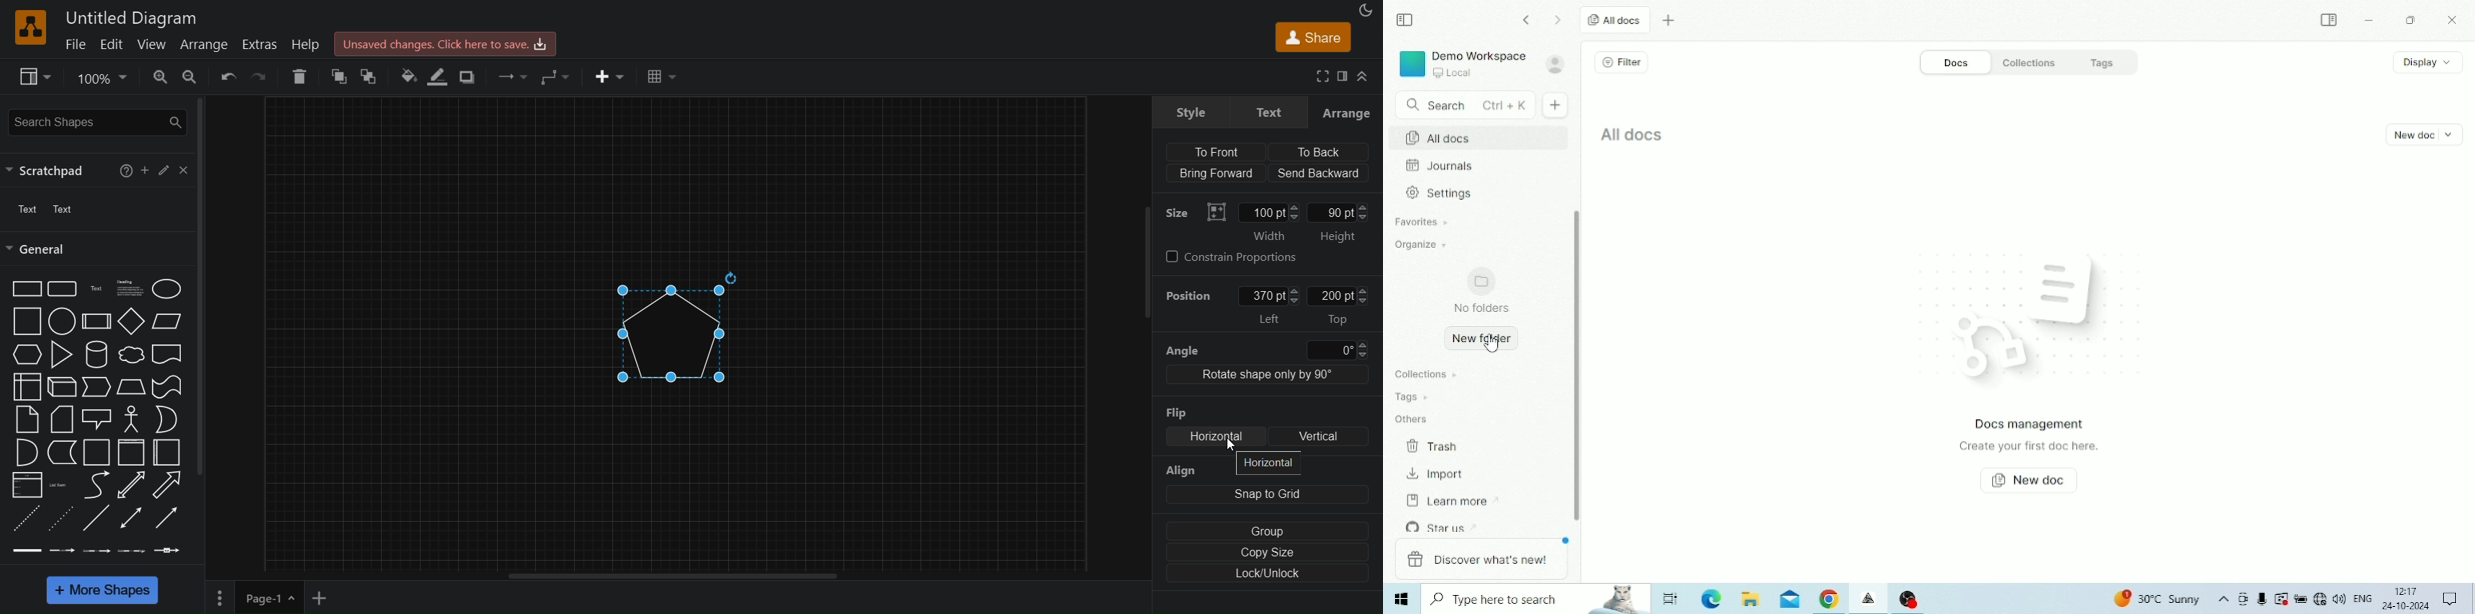 This screenshot has width=2492, height=616. What do you see at coordinates (131, 518) in the screenshot?
I see `Bidirectional connector` at bounding box center [131, 518].